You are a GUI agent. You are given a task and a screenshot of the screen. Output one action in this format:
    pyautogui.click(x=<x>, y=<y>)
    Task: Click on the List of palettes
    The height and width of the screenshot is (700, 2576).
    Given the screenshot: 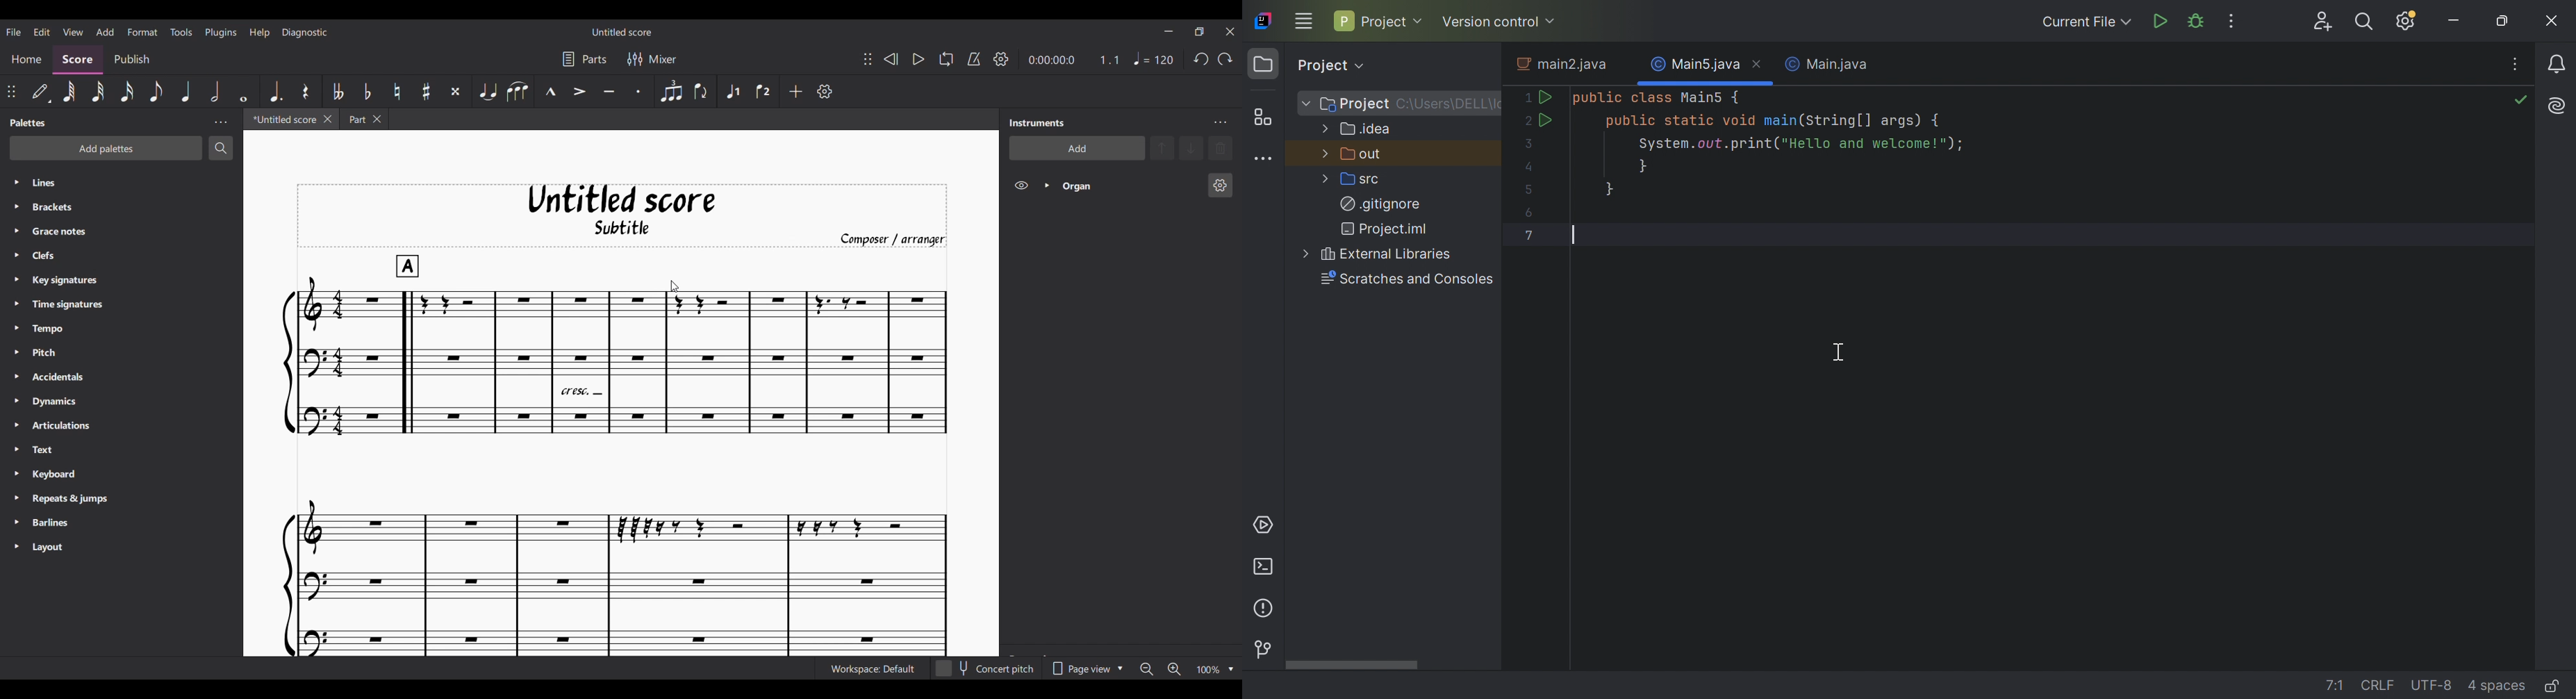 What is the action you would take?
    pyautogui.click(x=135, y=365)
    